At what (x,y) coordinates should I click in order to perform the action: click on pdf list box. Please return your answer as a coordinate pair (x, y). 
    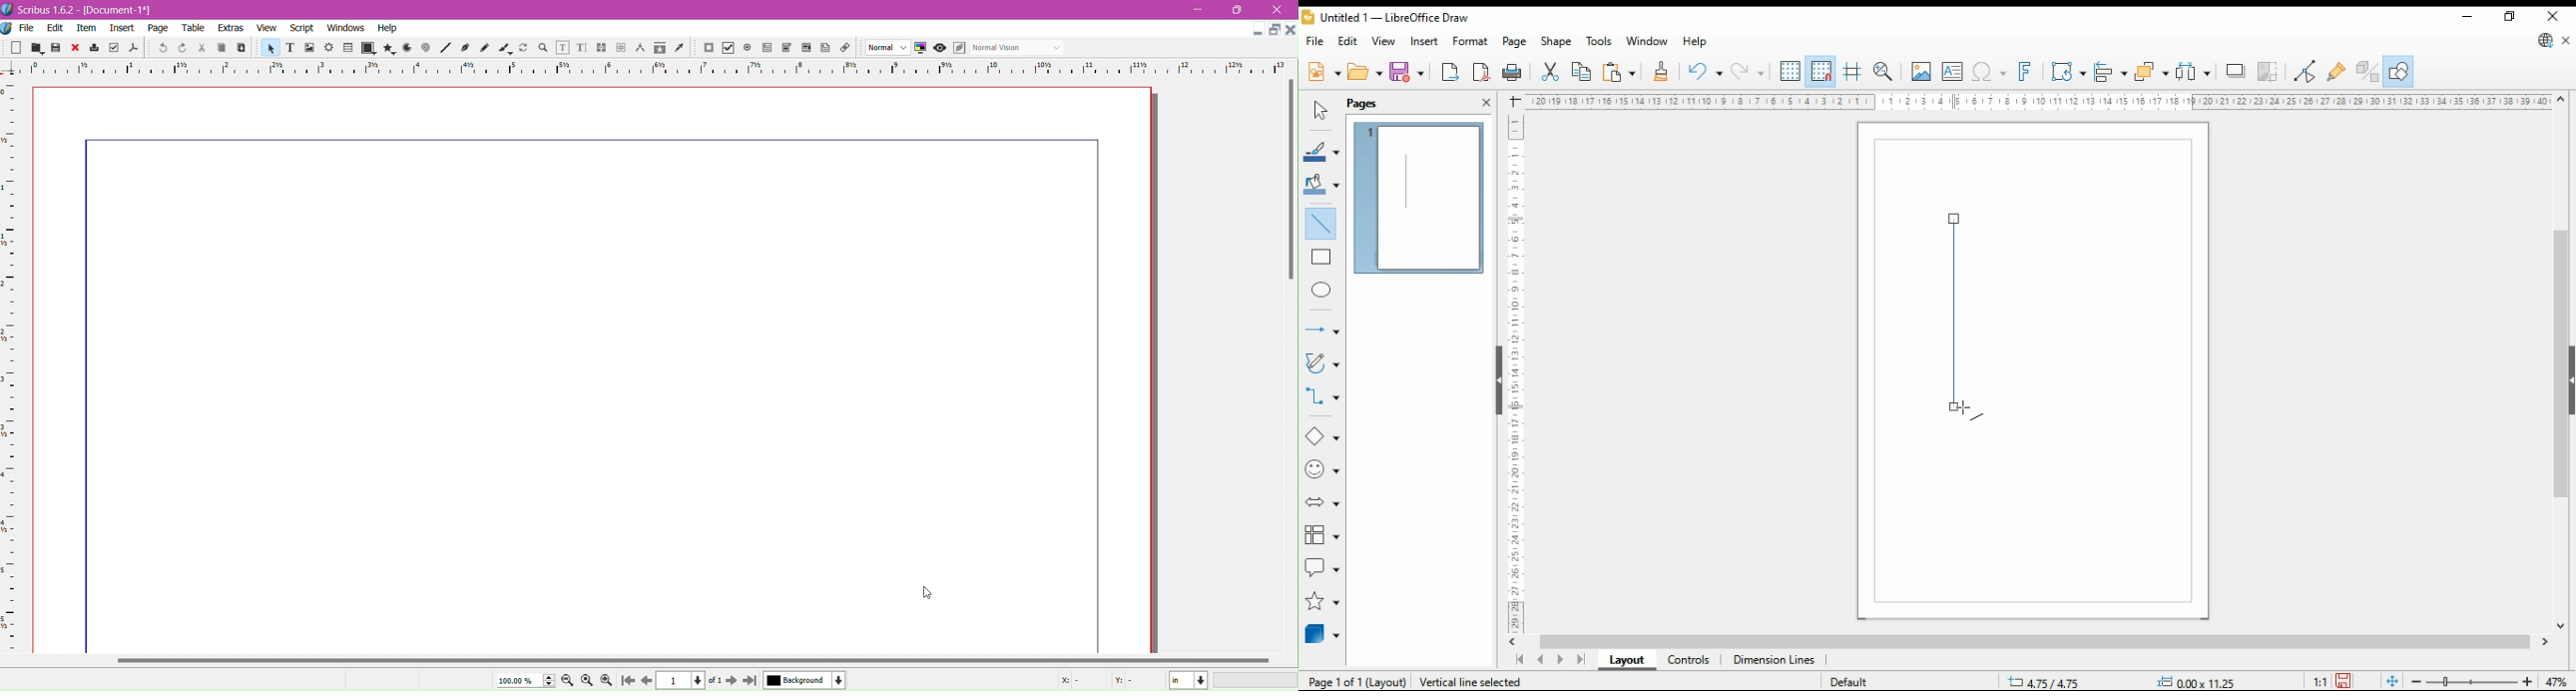
    Looking at the image, I should click on (787, 48).